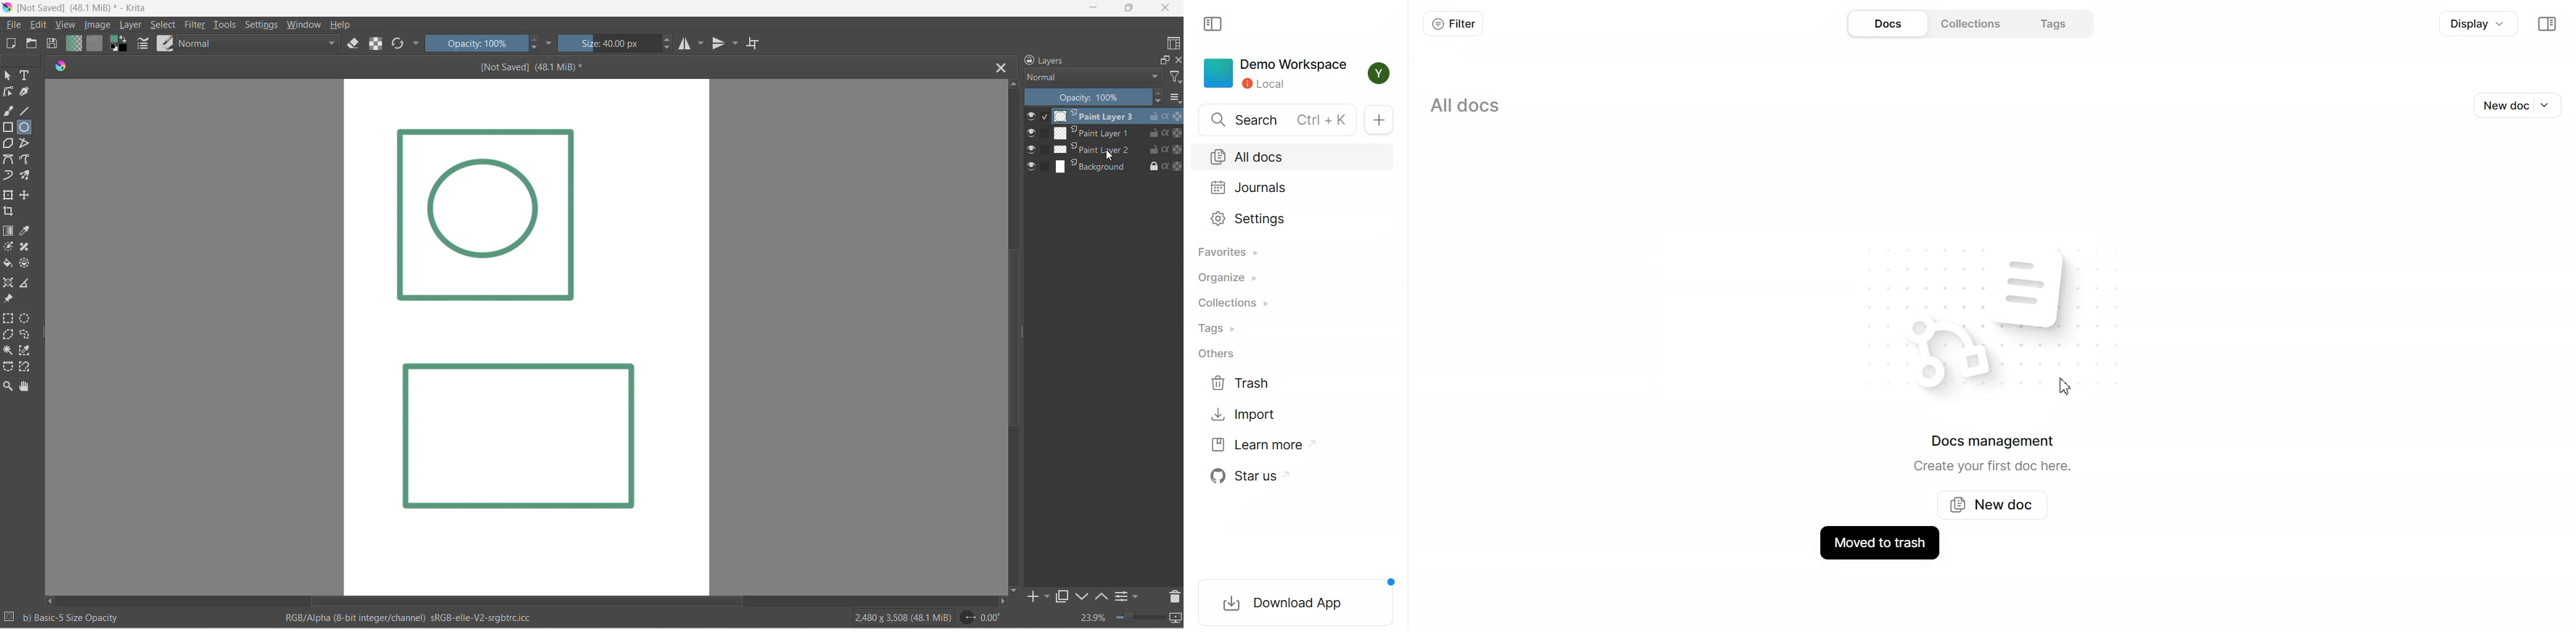 This screenshot has width=2576, height=644. What do you see at coordinates (894, 619) in the screenshot?
I see `2480 x 3508 (48.1 Mib)` at bounding box center [894, 619].